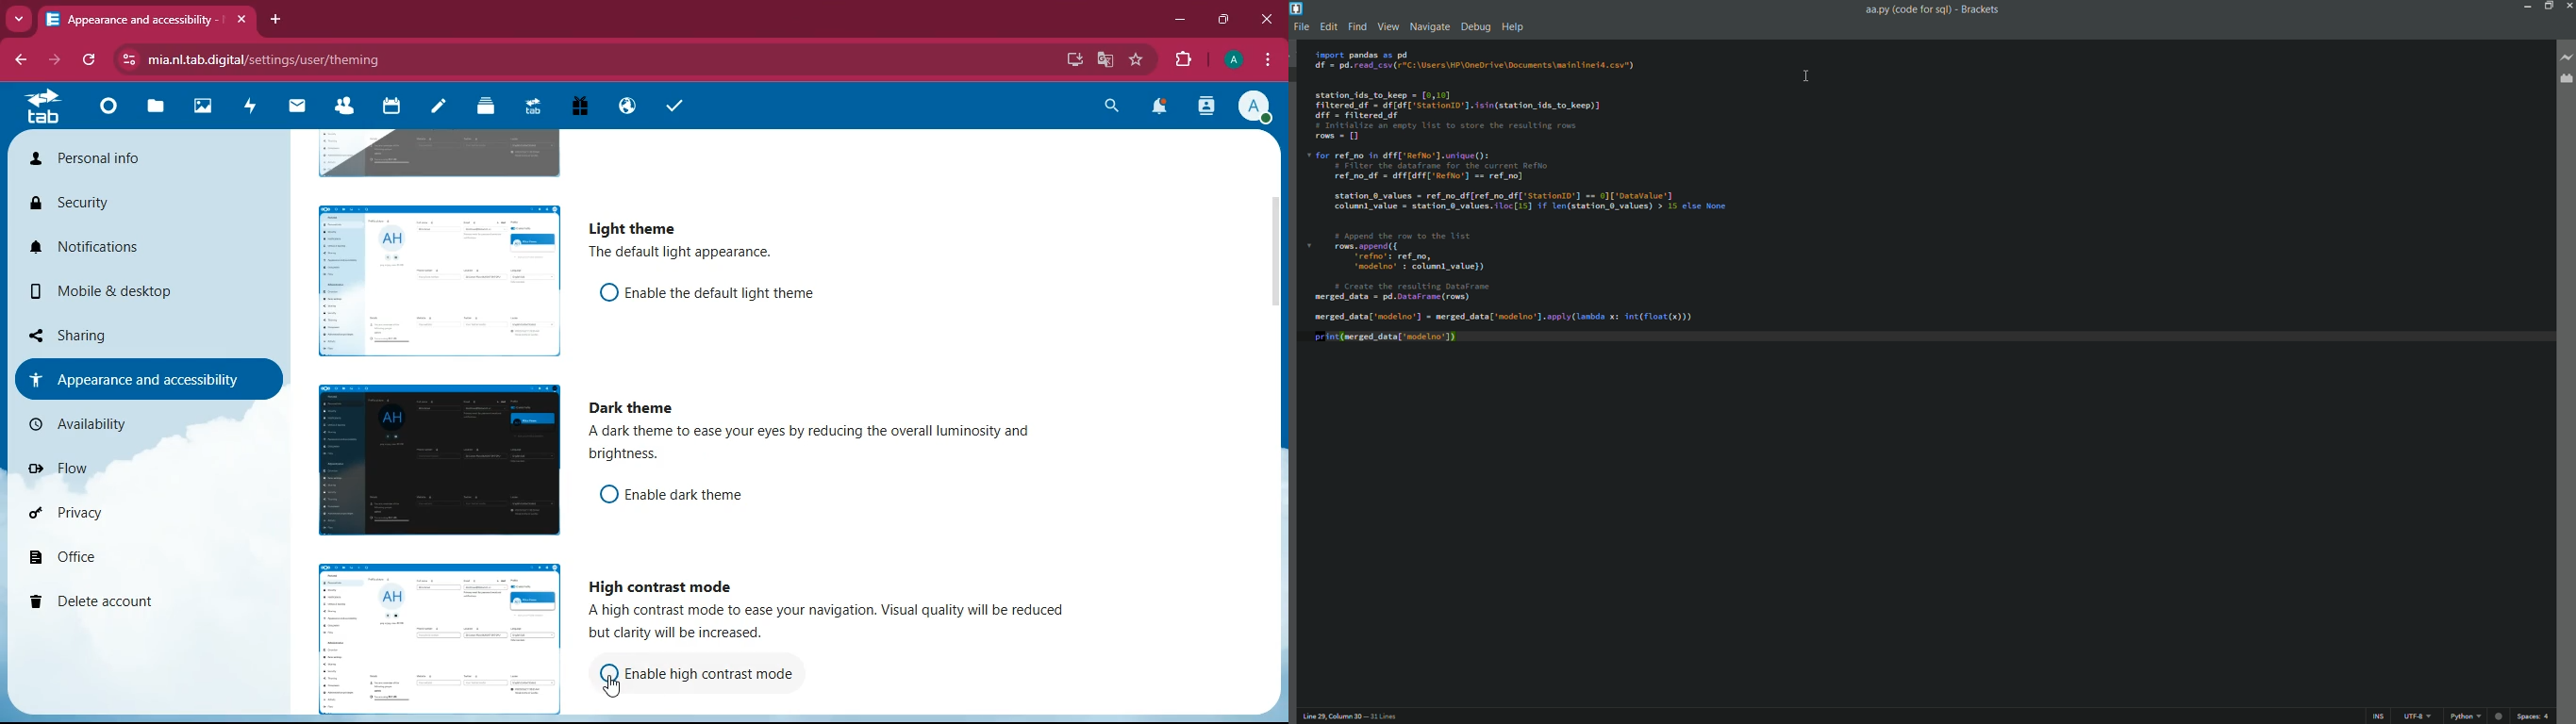 Image resolution: width=2576 pixels, height=728 pixels. What do you see at coordinates (2466, 716) in the screenshot?
I see `file format button` at bounding box center [2466, 716].